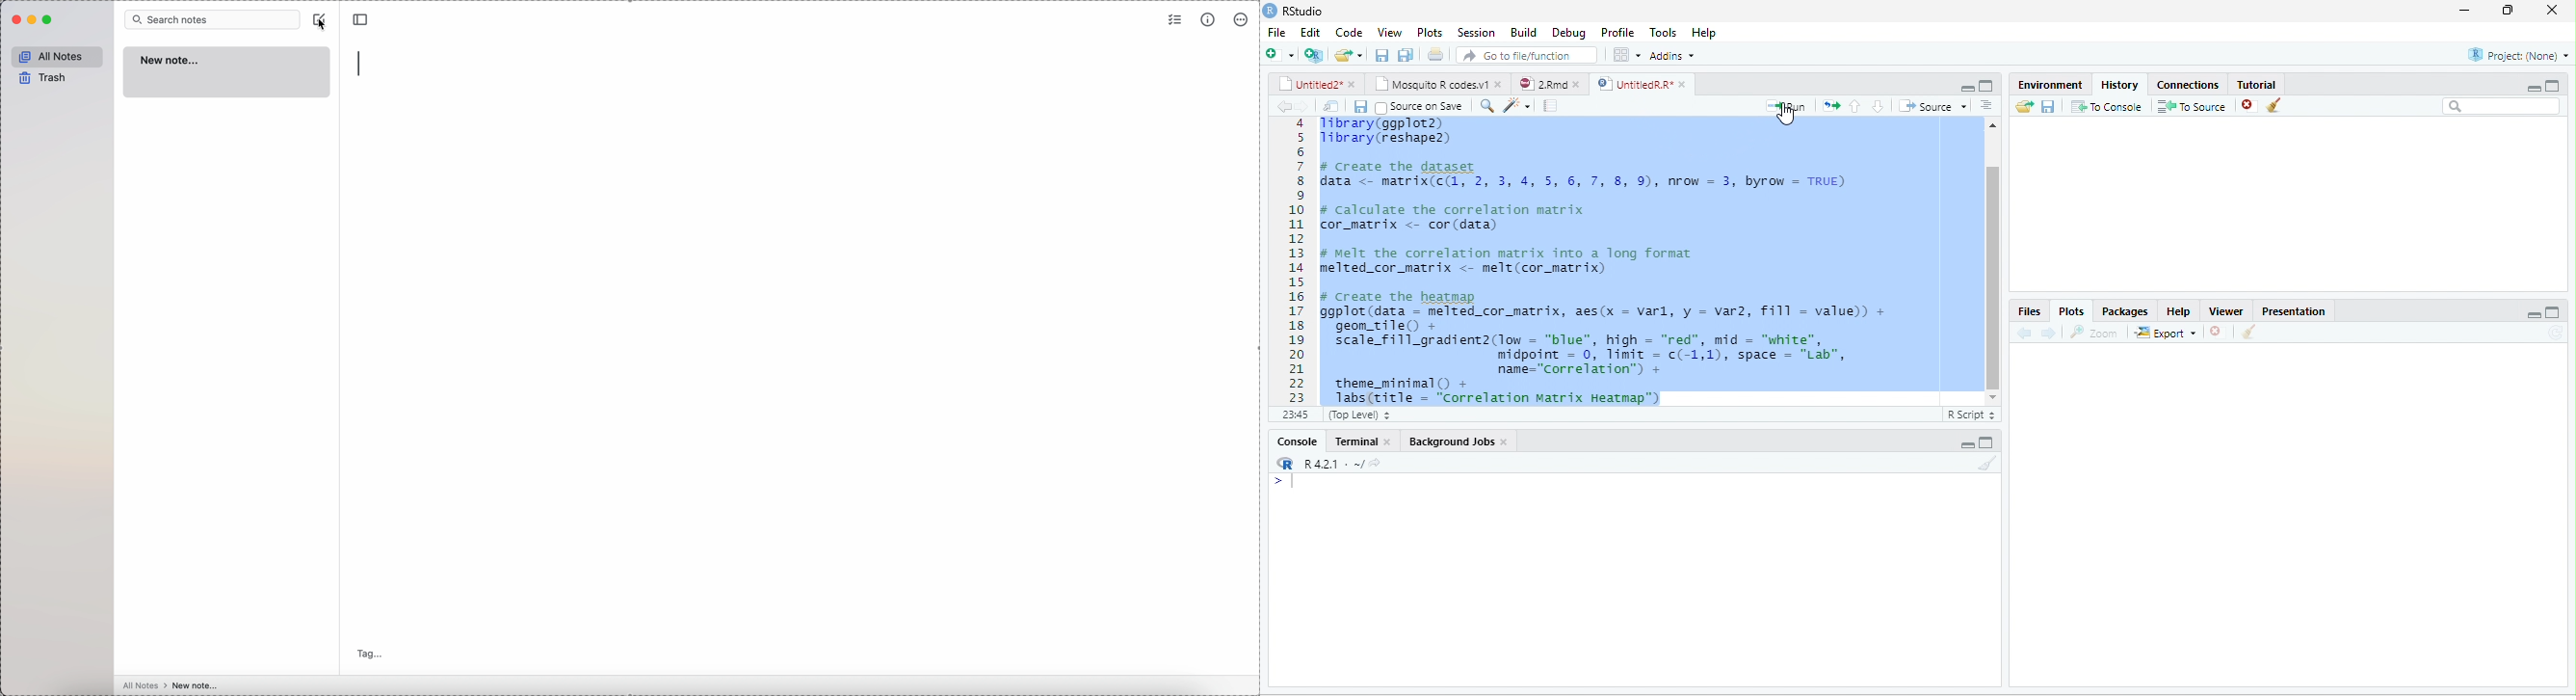 The height and width of the screenshot is (700, 2576). I want to click on terminal, so click(1366, 441).